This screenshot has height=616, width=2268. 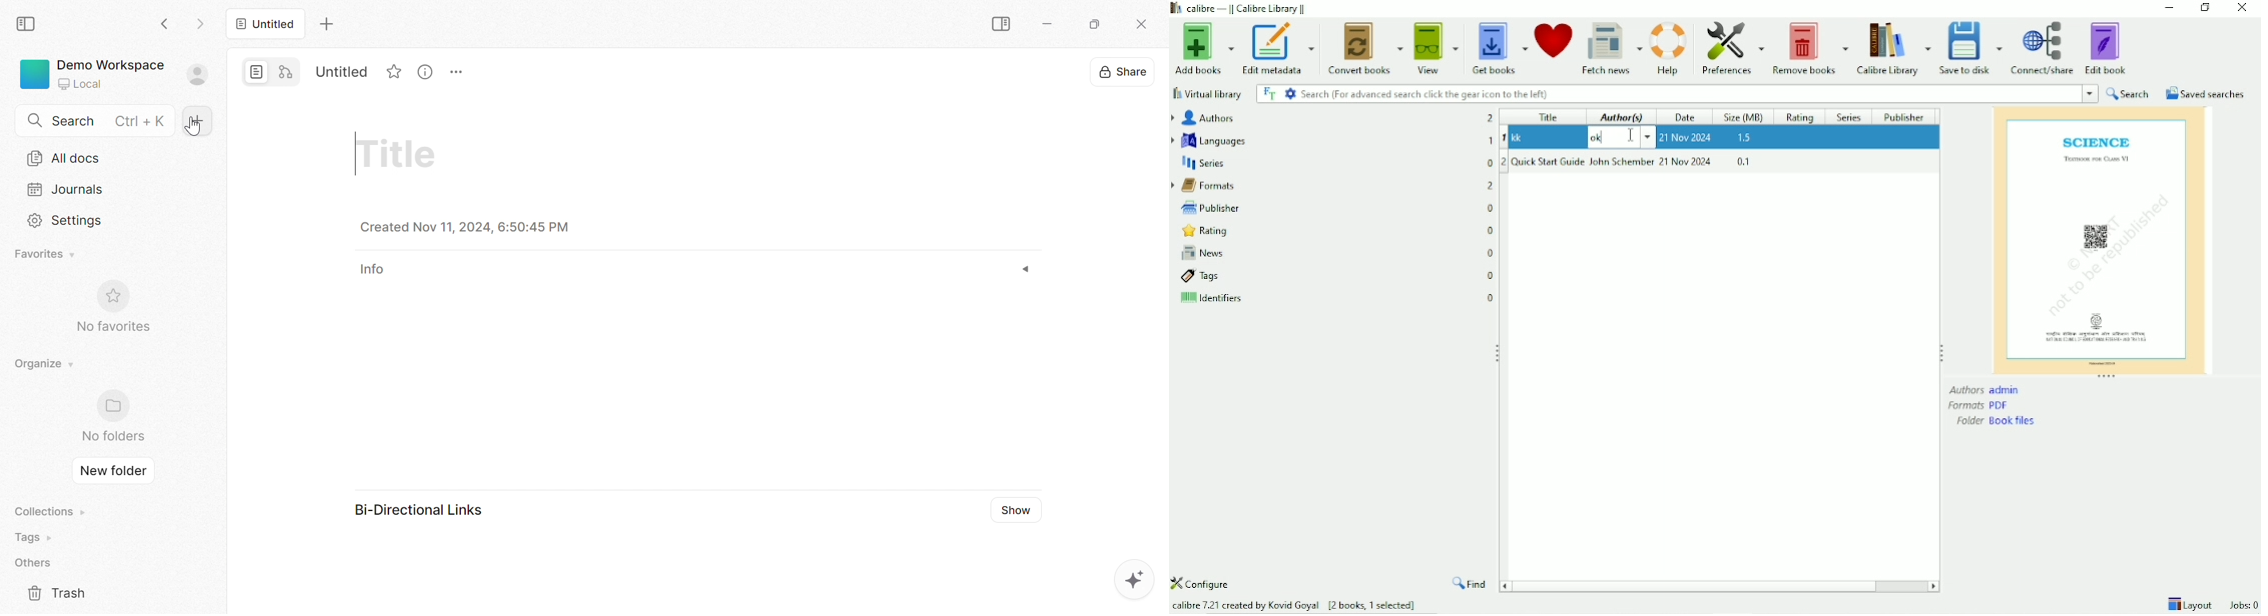 I want to click on Resize, so click(x=1943, y=353).